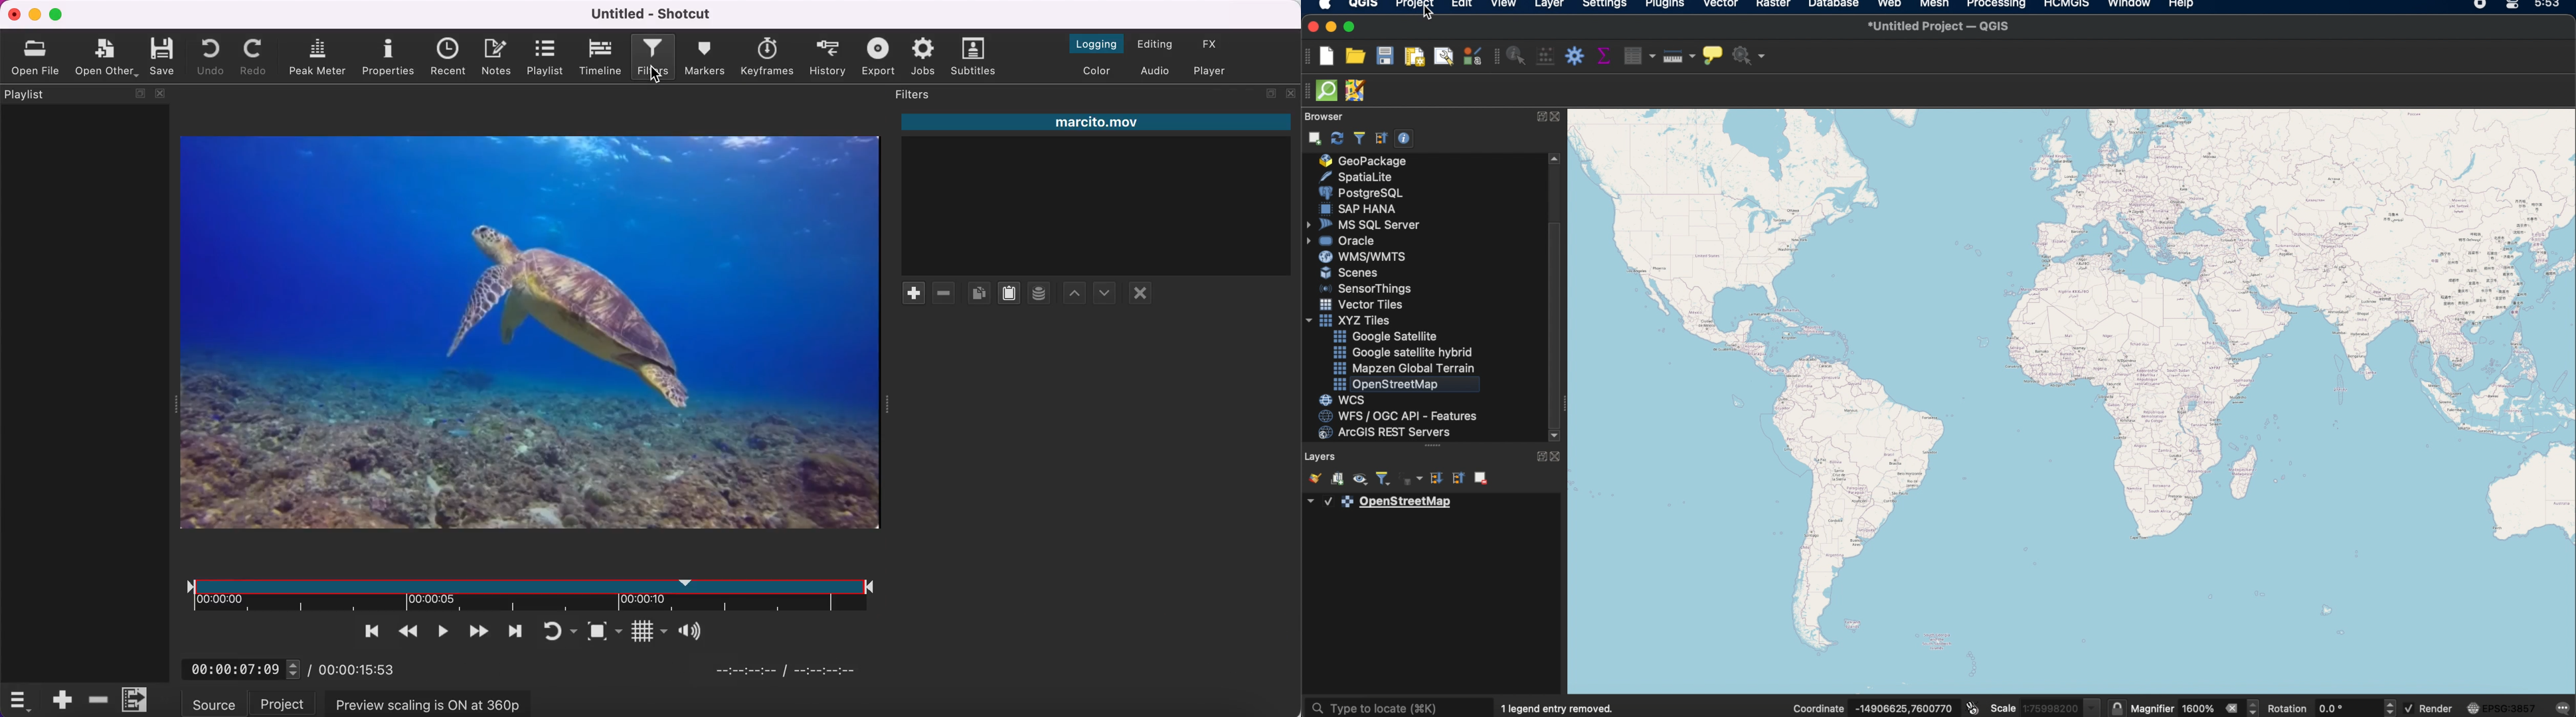  Describe the element at coordinates (406, 631) in the screenshot. I see `play quickly backwards` at that location.